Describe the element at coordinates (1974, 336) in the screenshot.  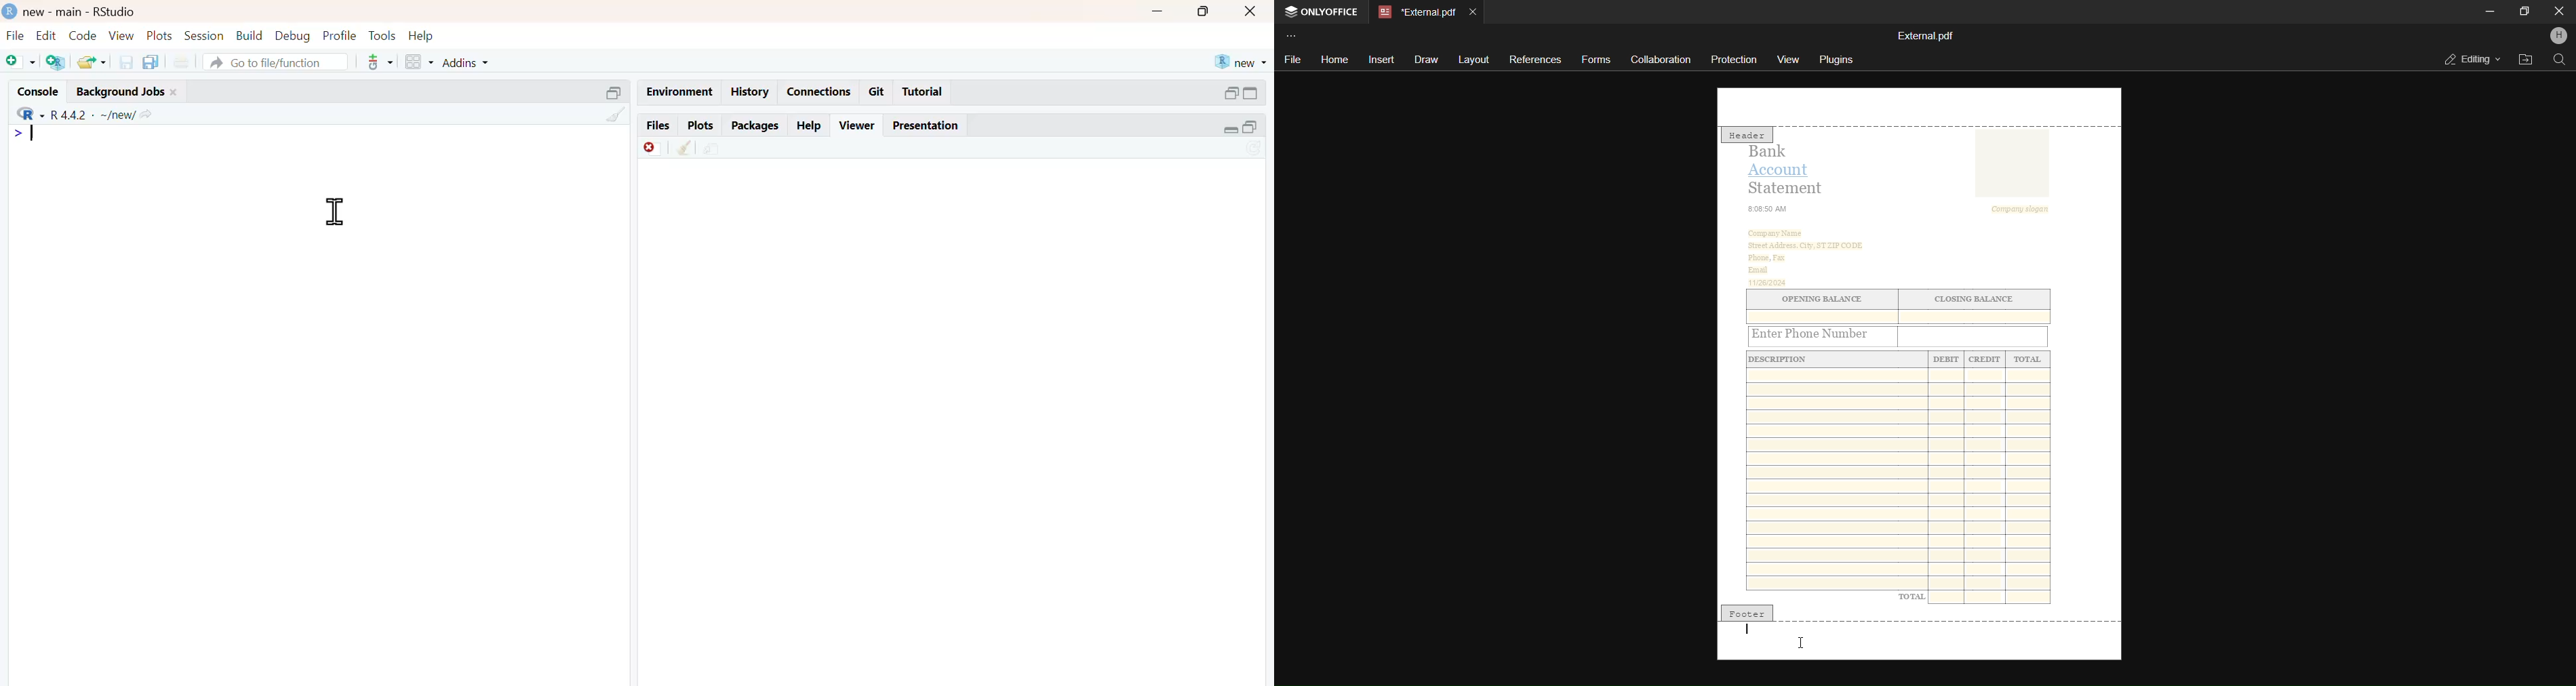
I see `Input field` at that location.